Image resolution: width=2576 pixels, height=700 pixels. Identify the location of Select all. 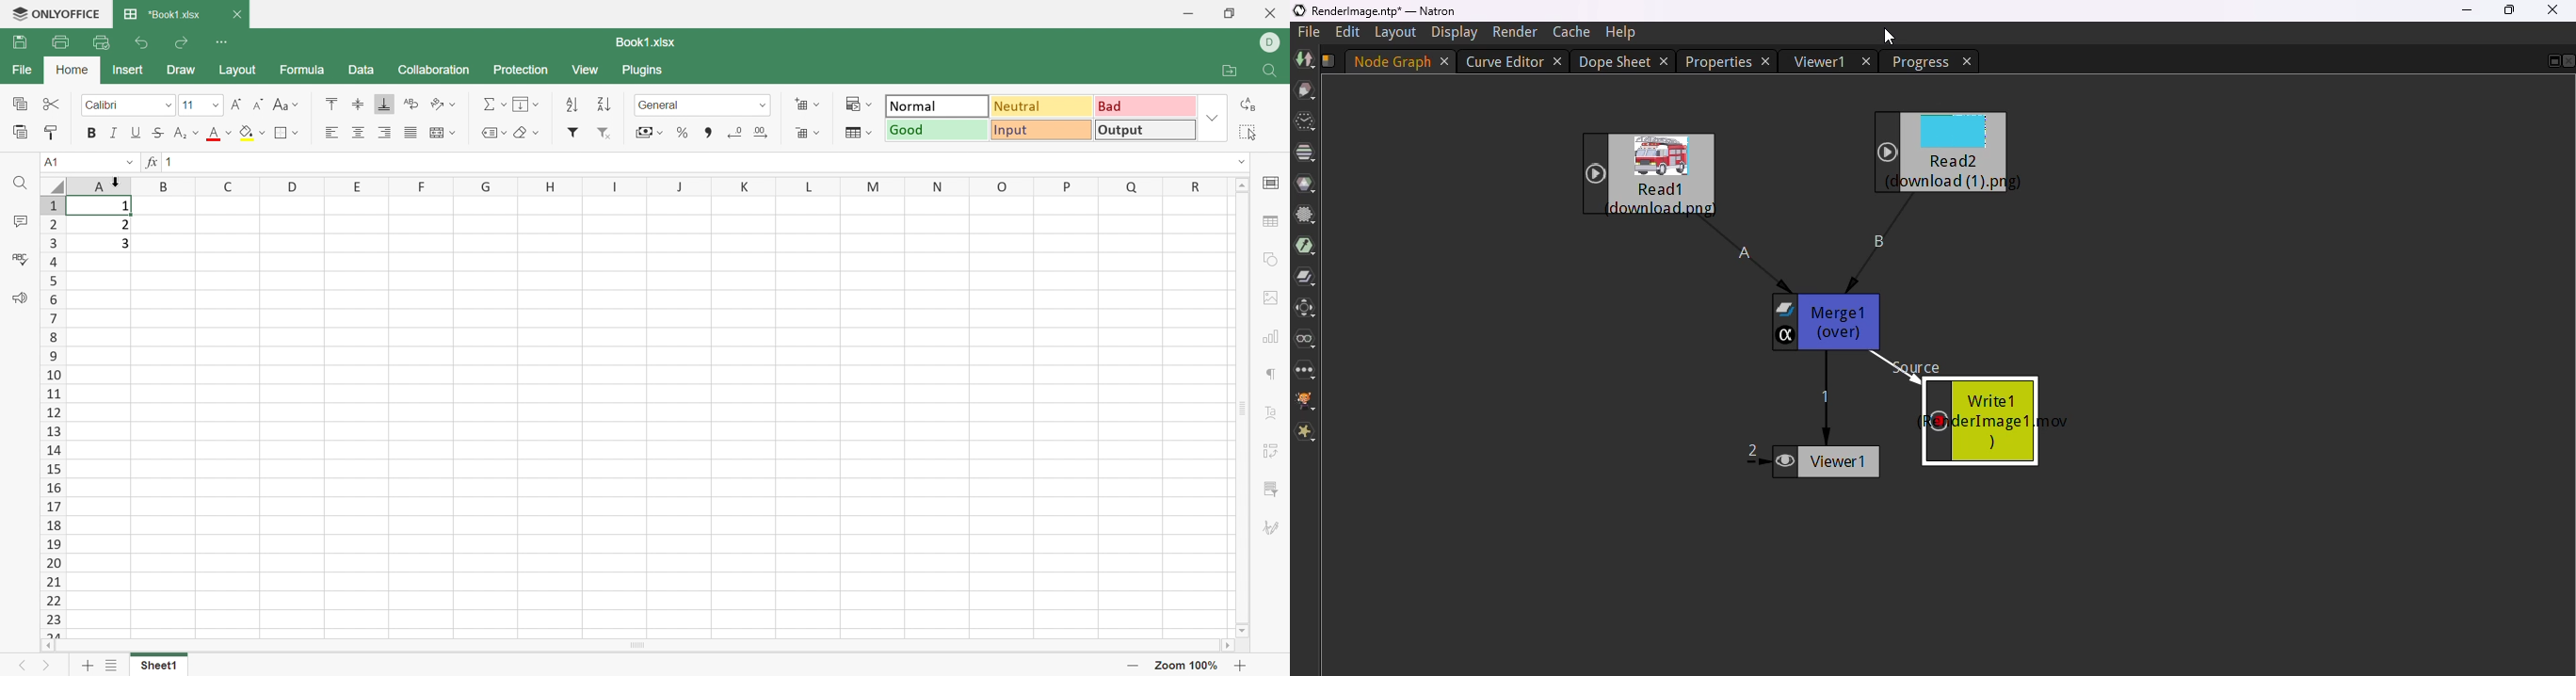
(1249, 132).